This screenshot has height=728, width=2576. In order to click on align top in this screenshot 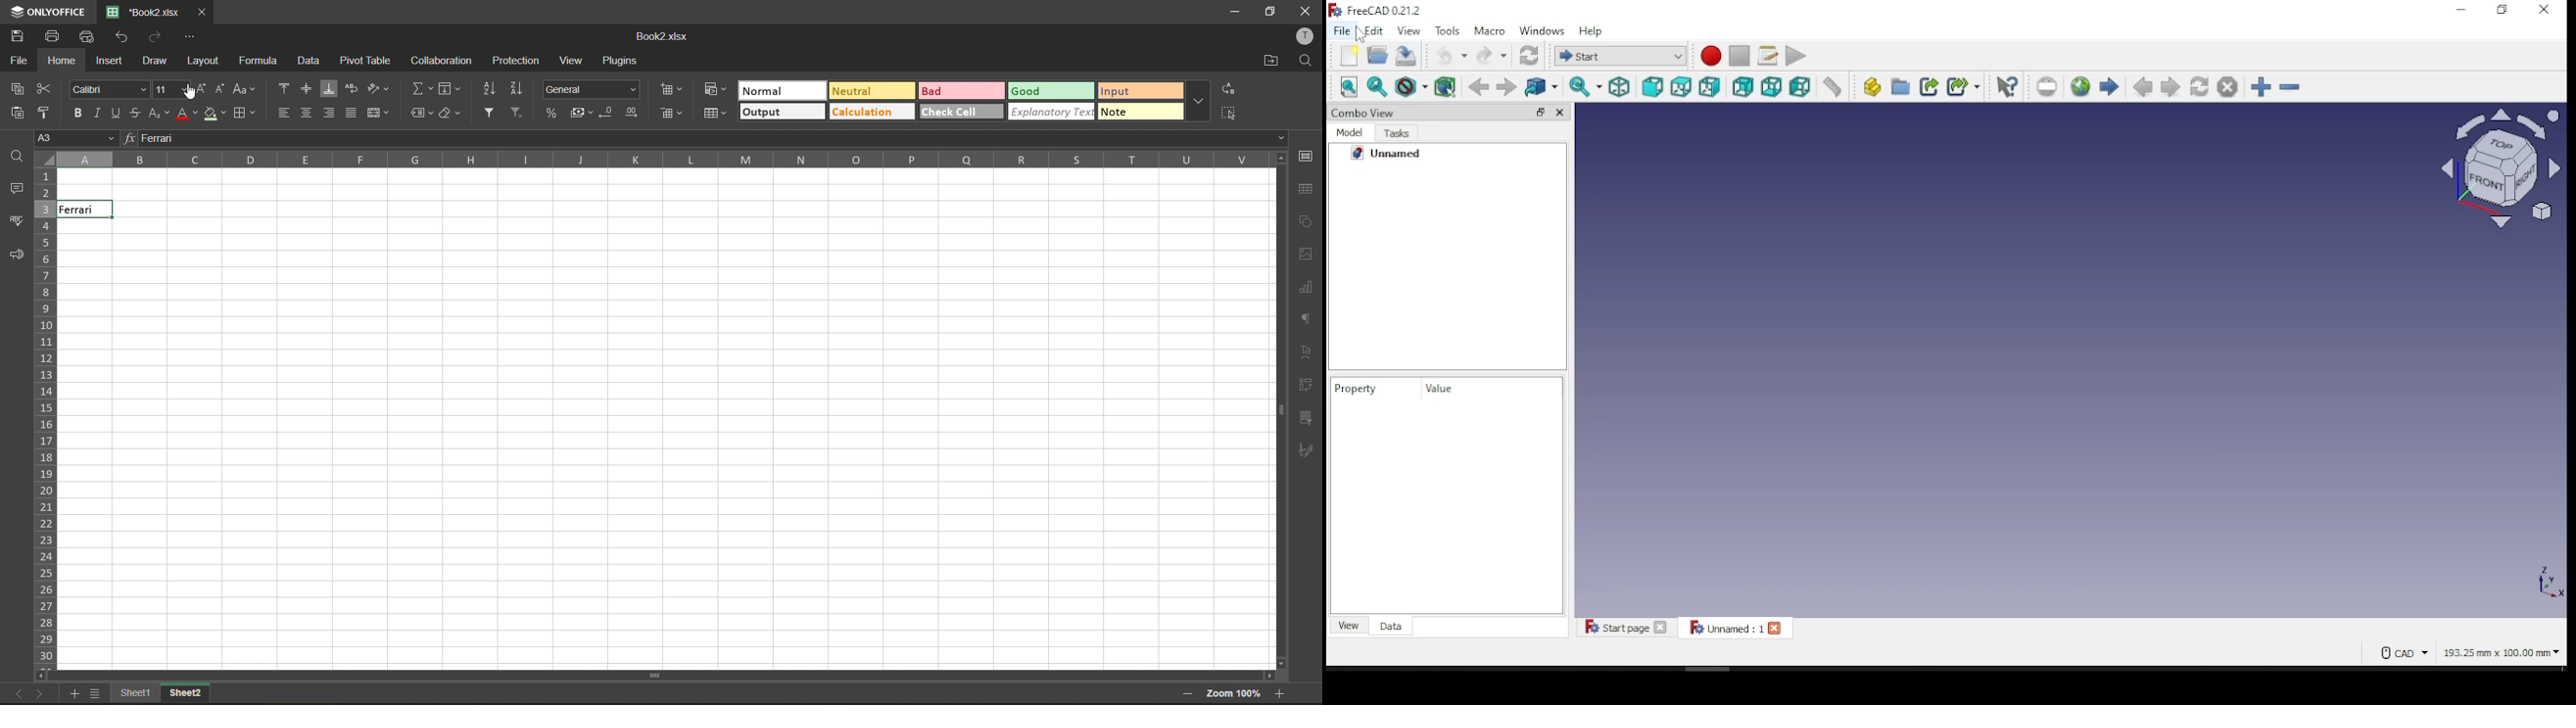, I will do `click(282, 87)`.